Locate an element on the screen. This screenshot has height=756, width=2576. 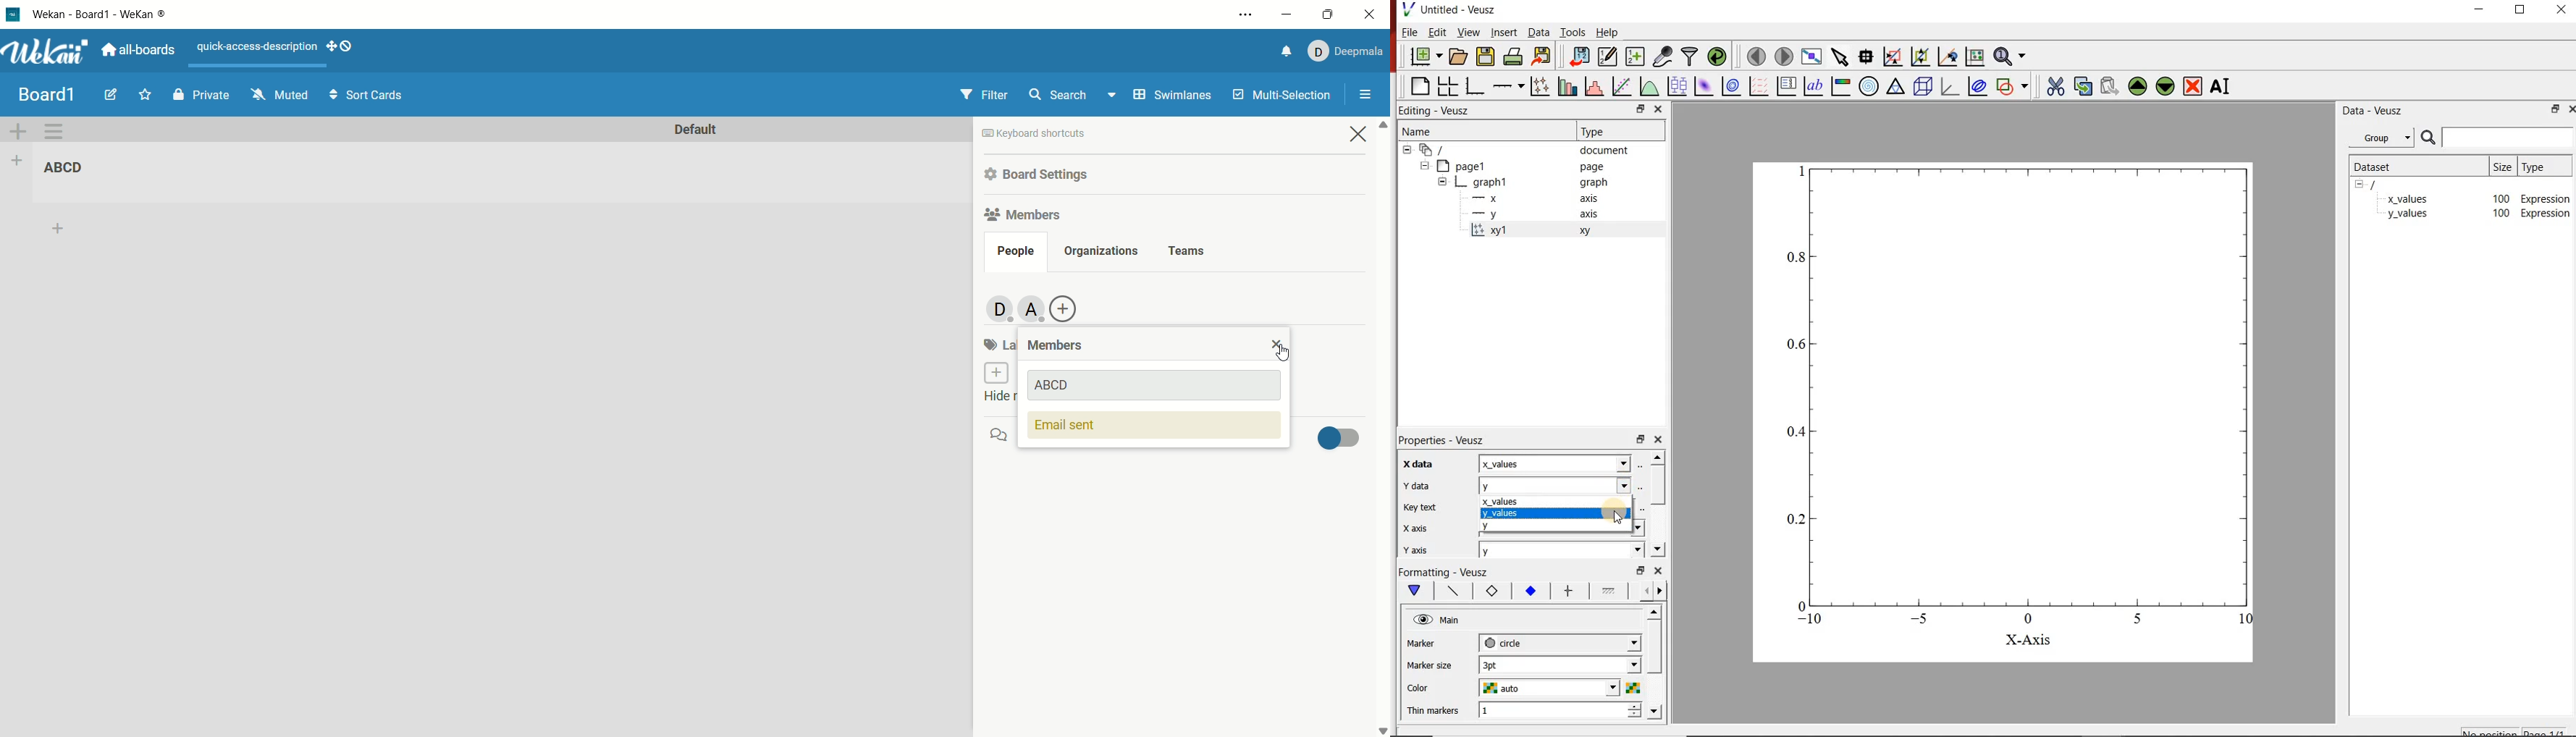
plot box plots is located at coordinates (1675, 85).